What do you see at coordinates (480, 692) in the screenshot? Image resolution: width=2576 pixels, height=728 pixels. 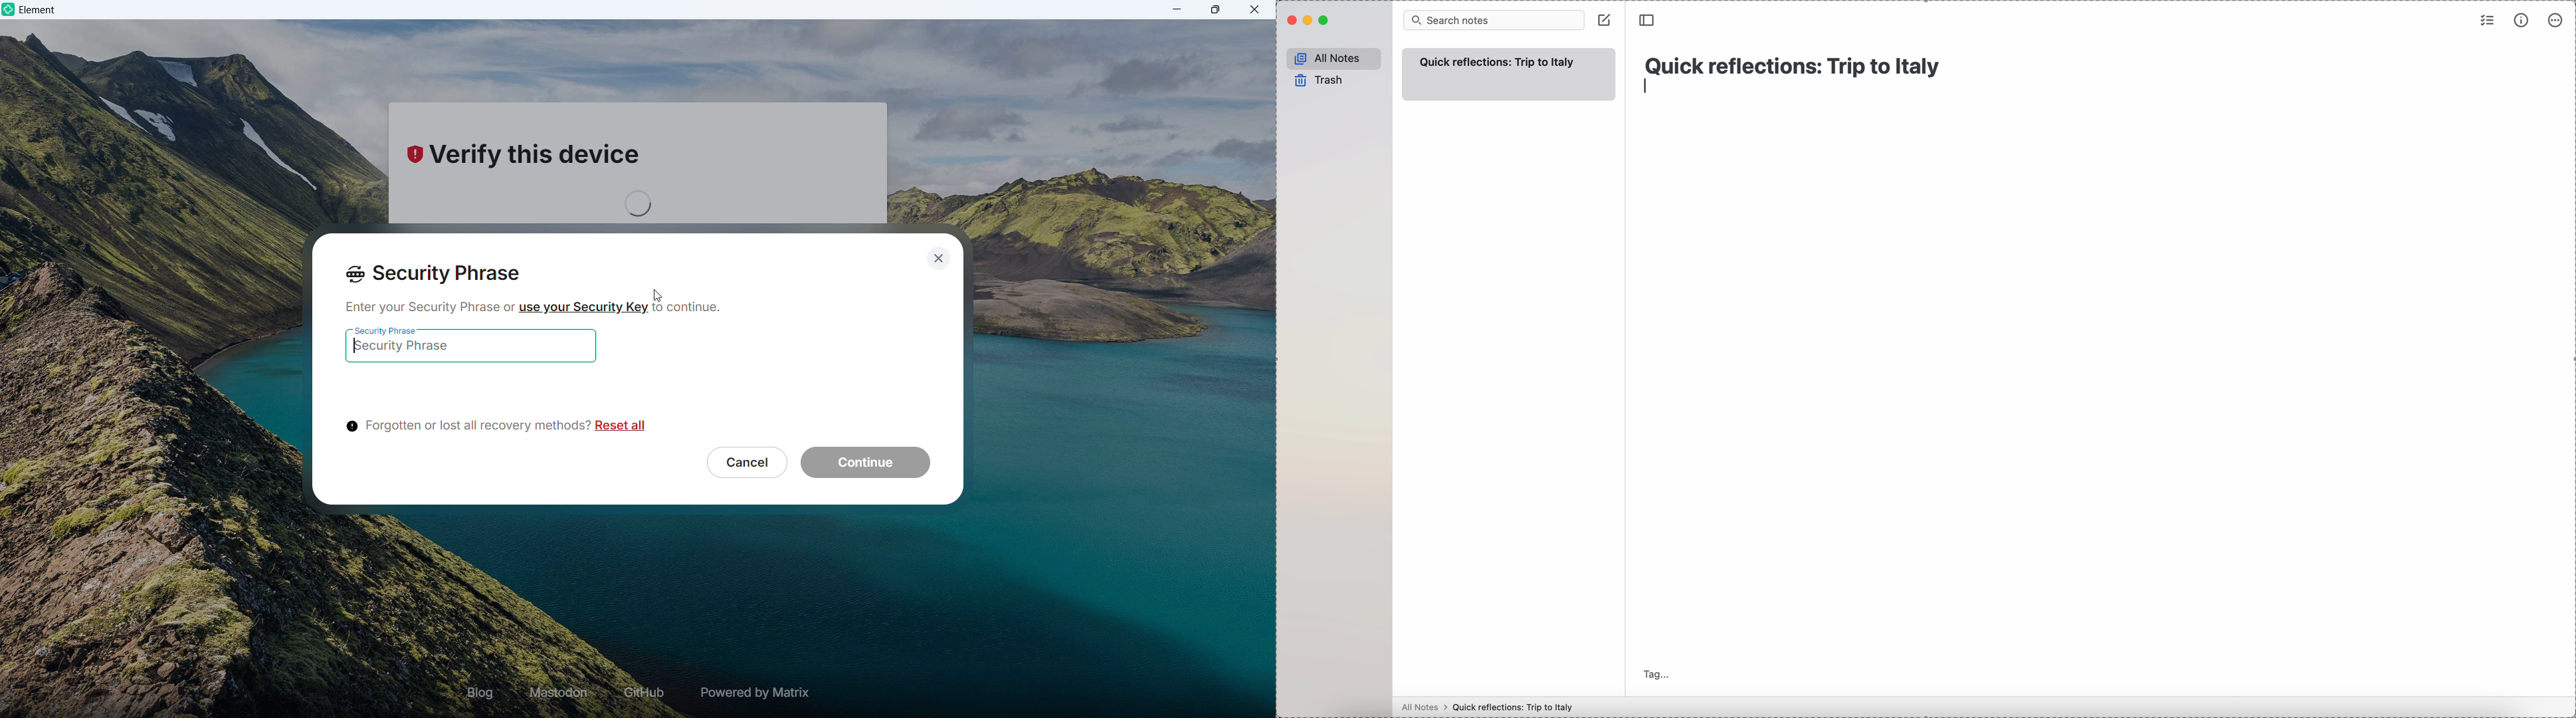 I see `Blog ` at bounding box center [480, 692].